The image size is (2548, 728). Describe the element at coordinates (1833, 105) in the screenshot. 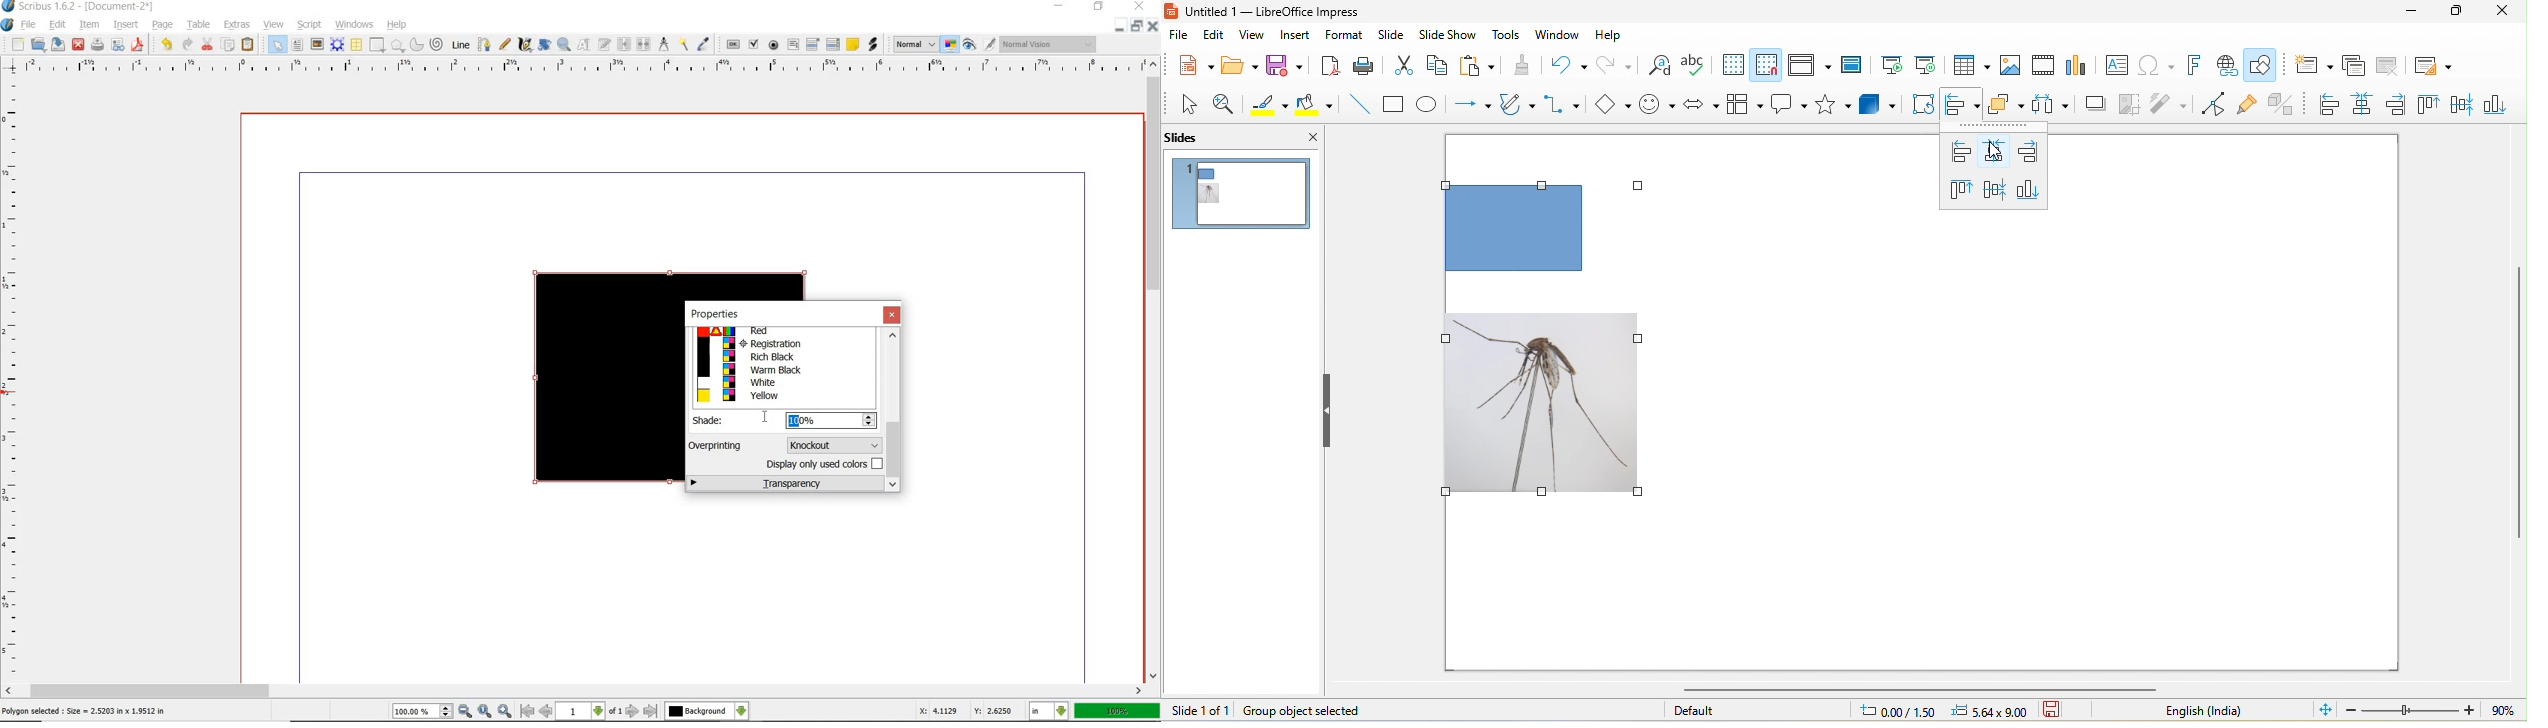

I see `stars and banners` at that location.